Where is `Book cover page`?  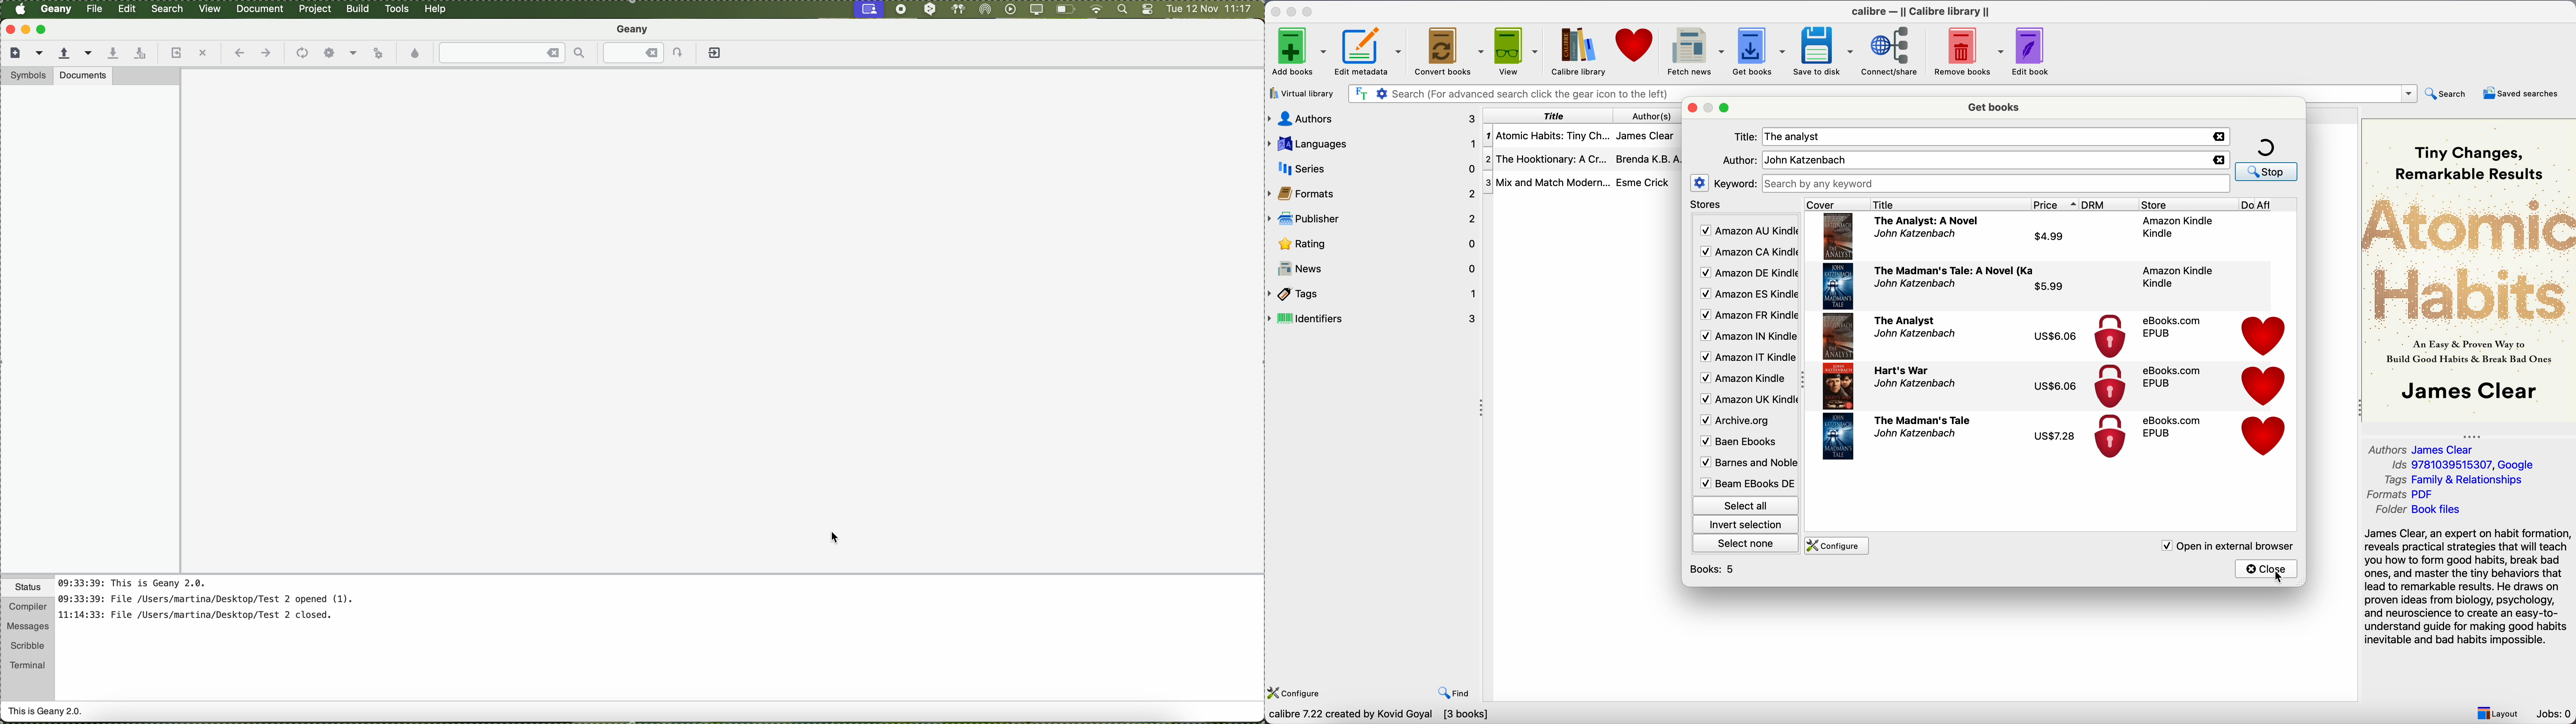
Book cover page is located at coordinates (1838, 286).